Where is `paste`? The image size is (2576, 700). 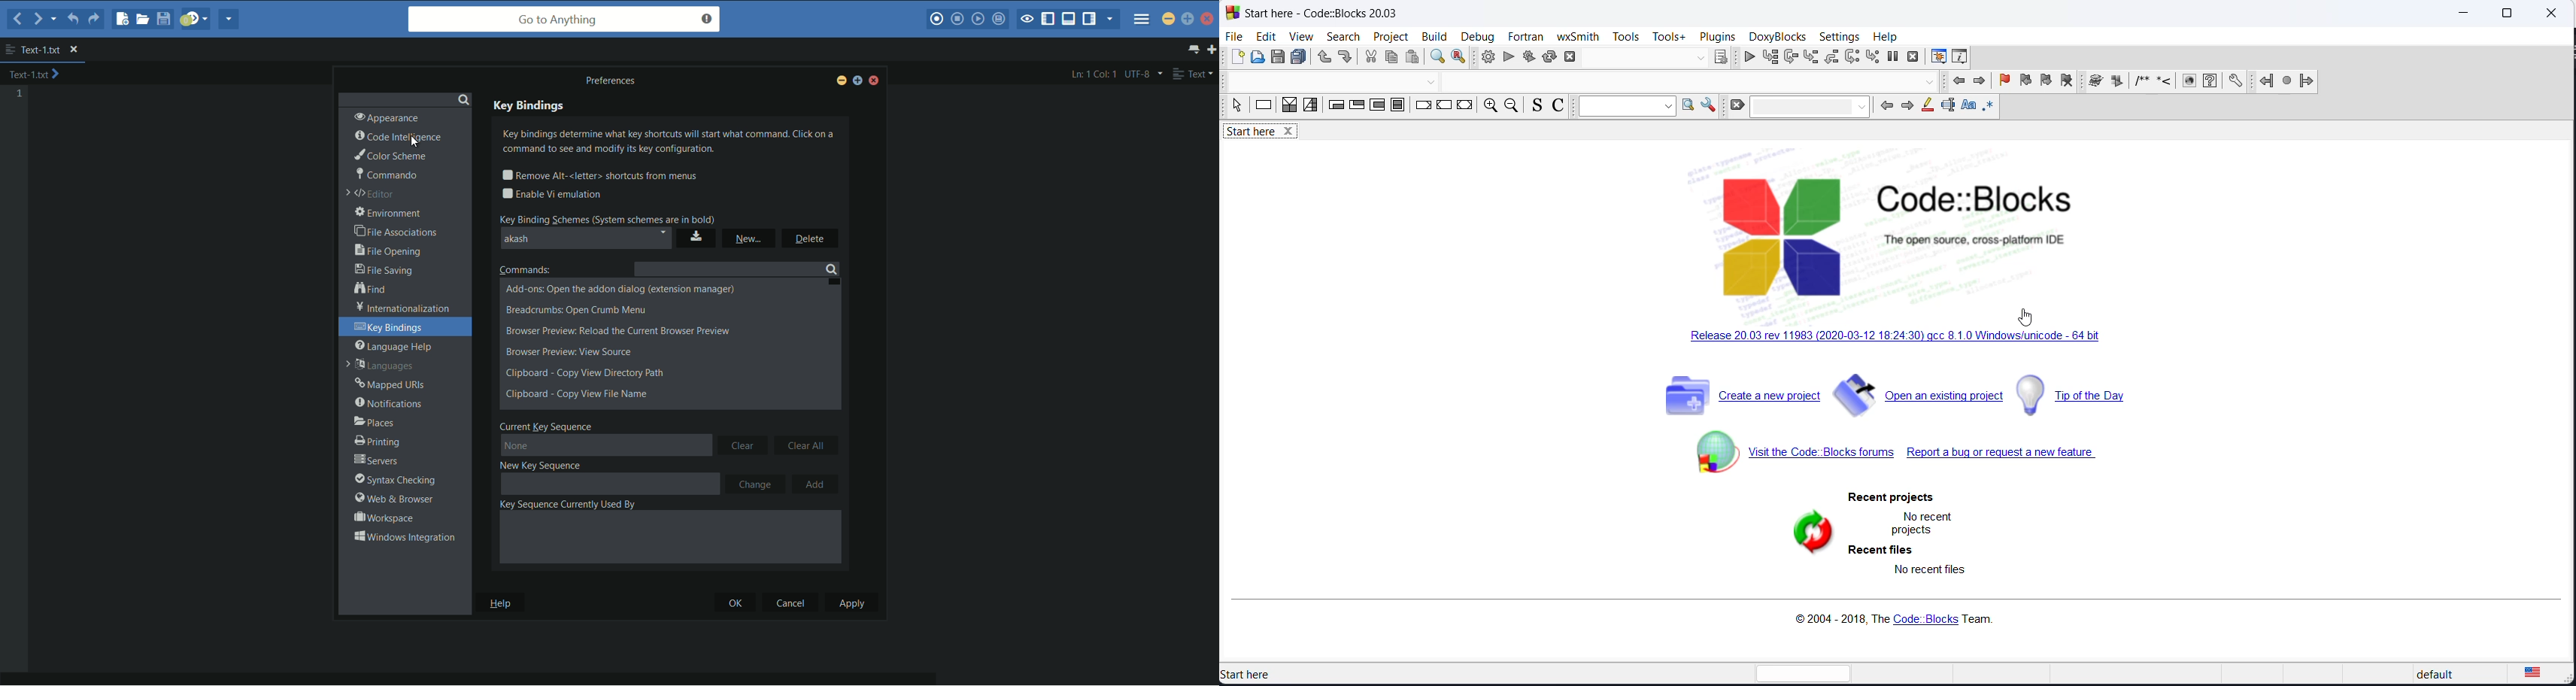
paste is located at coordinates (1413, 58).